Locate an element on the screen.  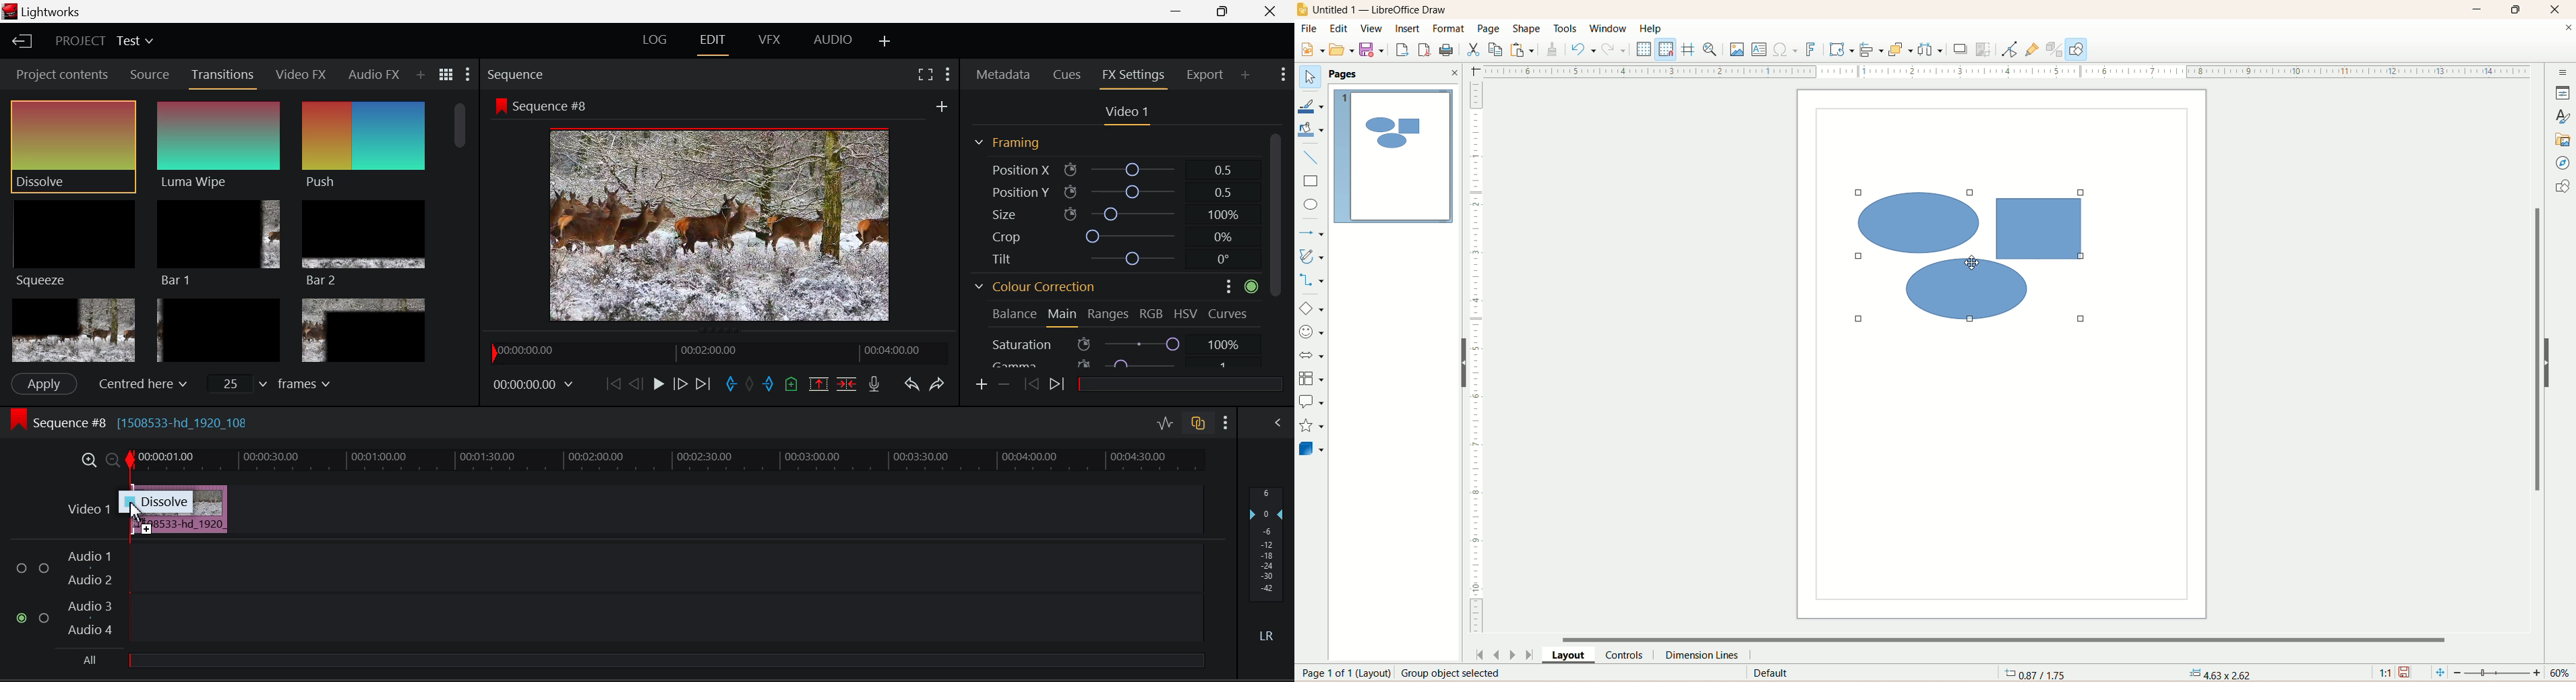
Timeline Zoom In is located at coordinates (88, 462).